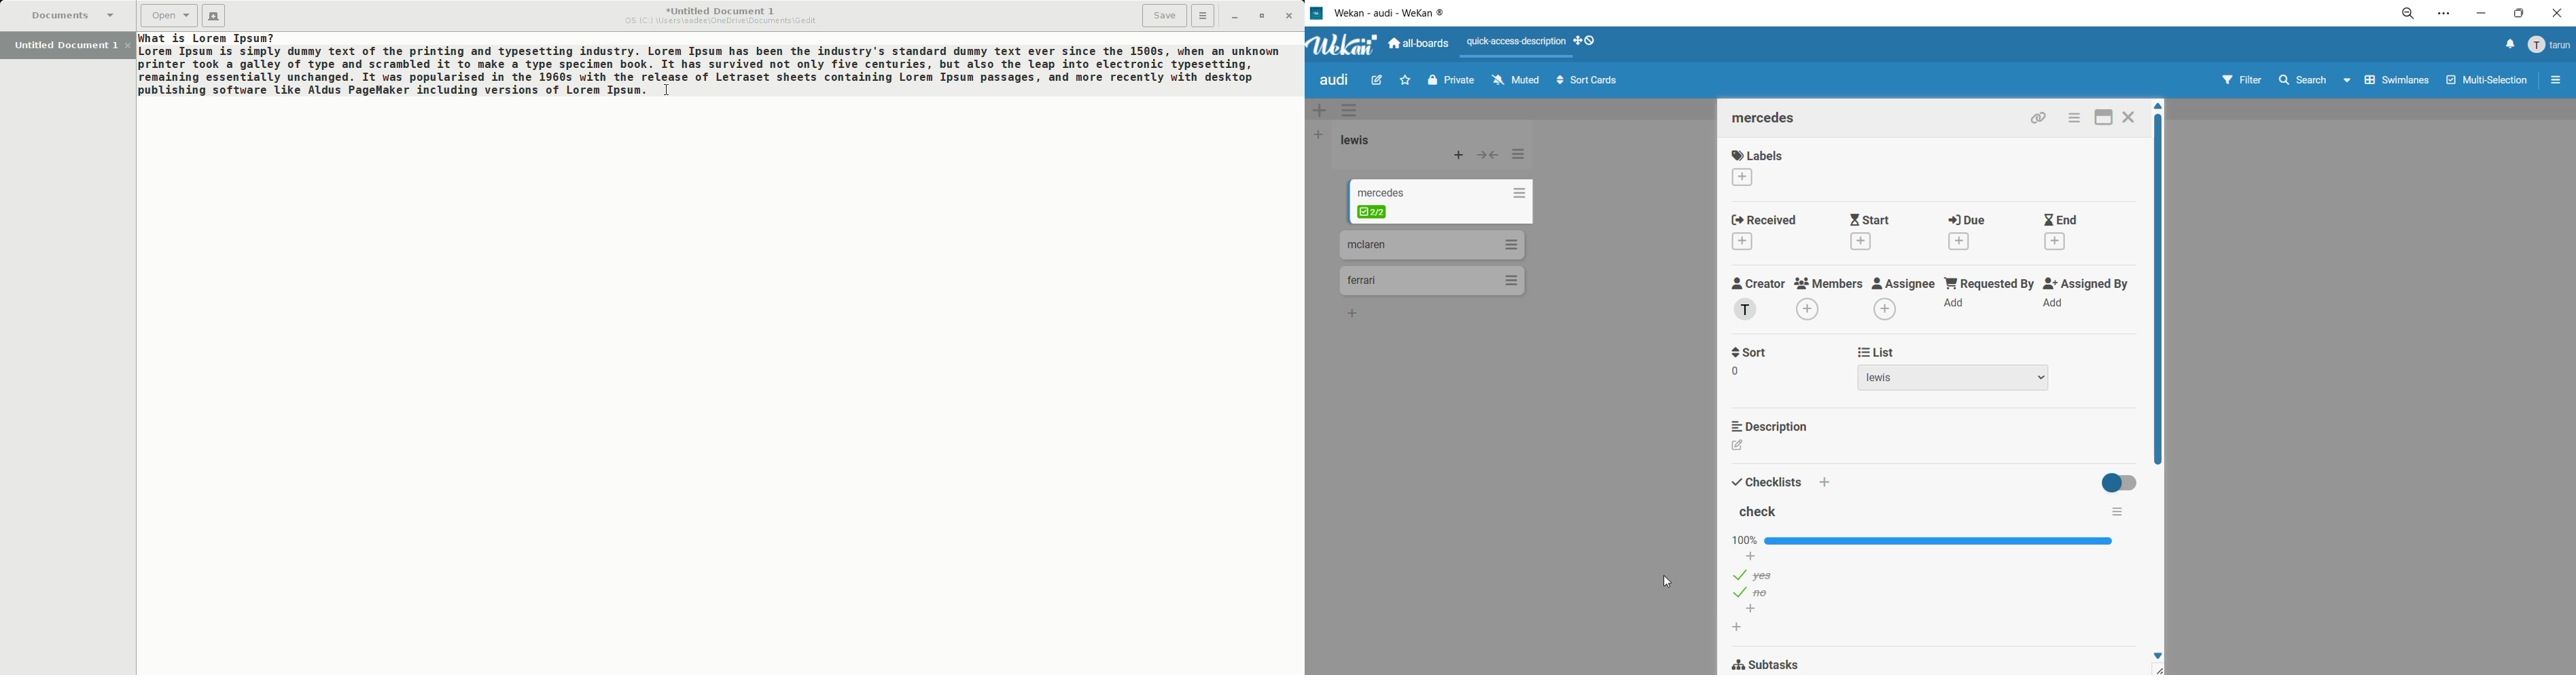 This screenshot has height=700, width=2576. Describe the element at coordinates (2505, 47) in the screenshot. I see `notifications` at that location.